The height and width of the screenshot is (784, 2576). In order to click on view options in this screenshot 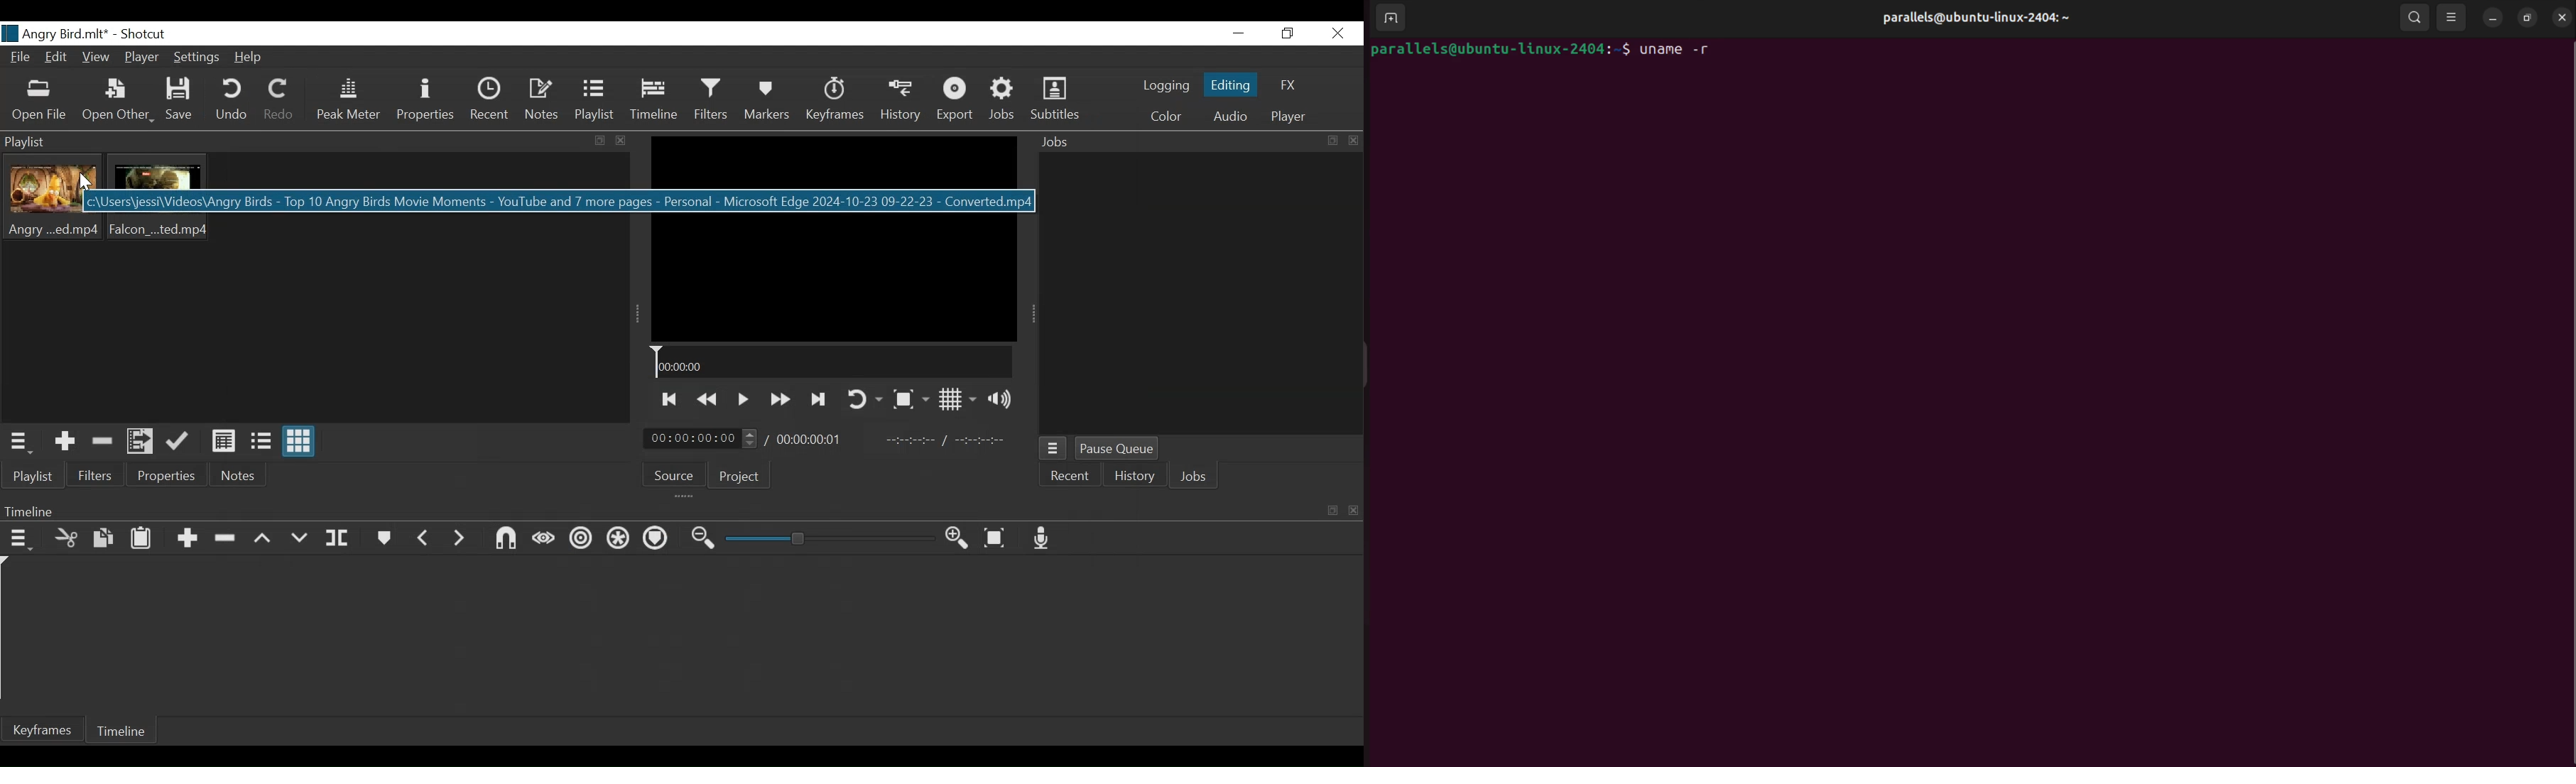, I will do `click(2454, 17)`.